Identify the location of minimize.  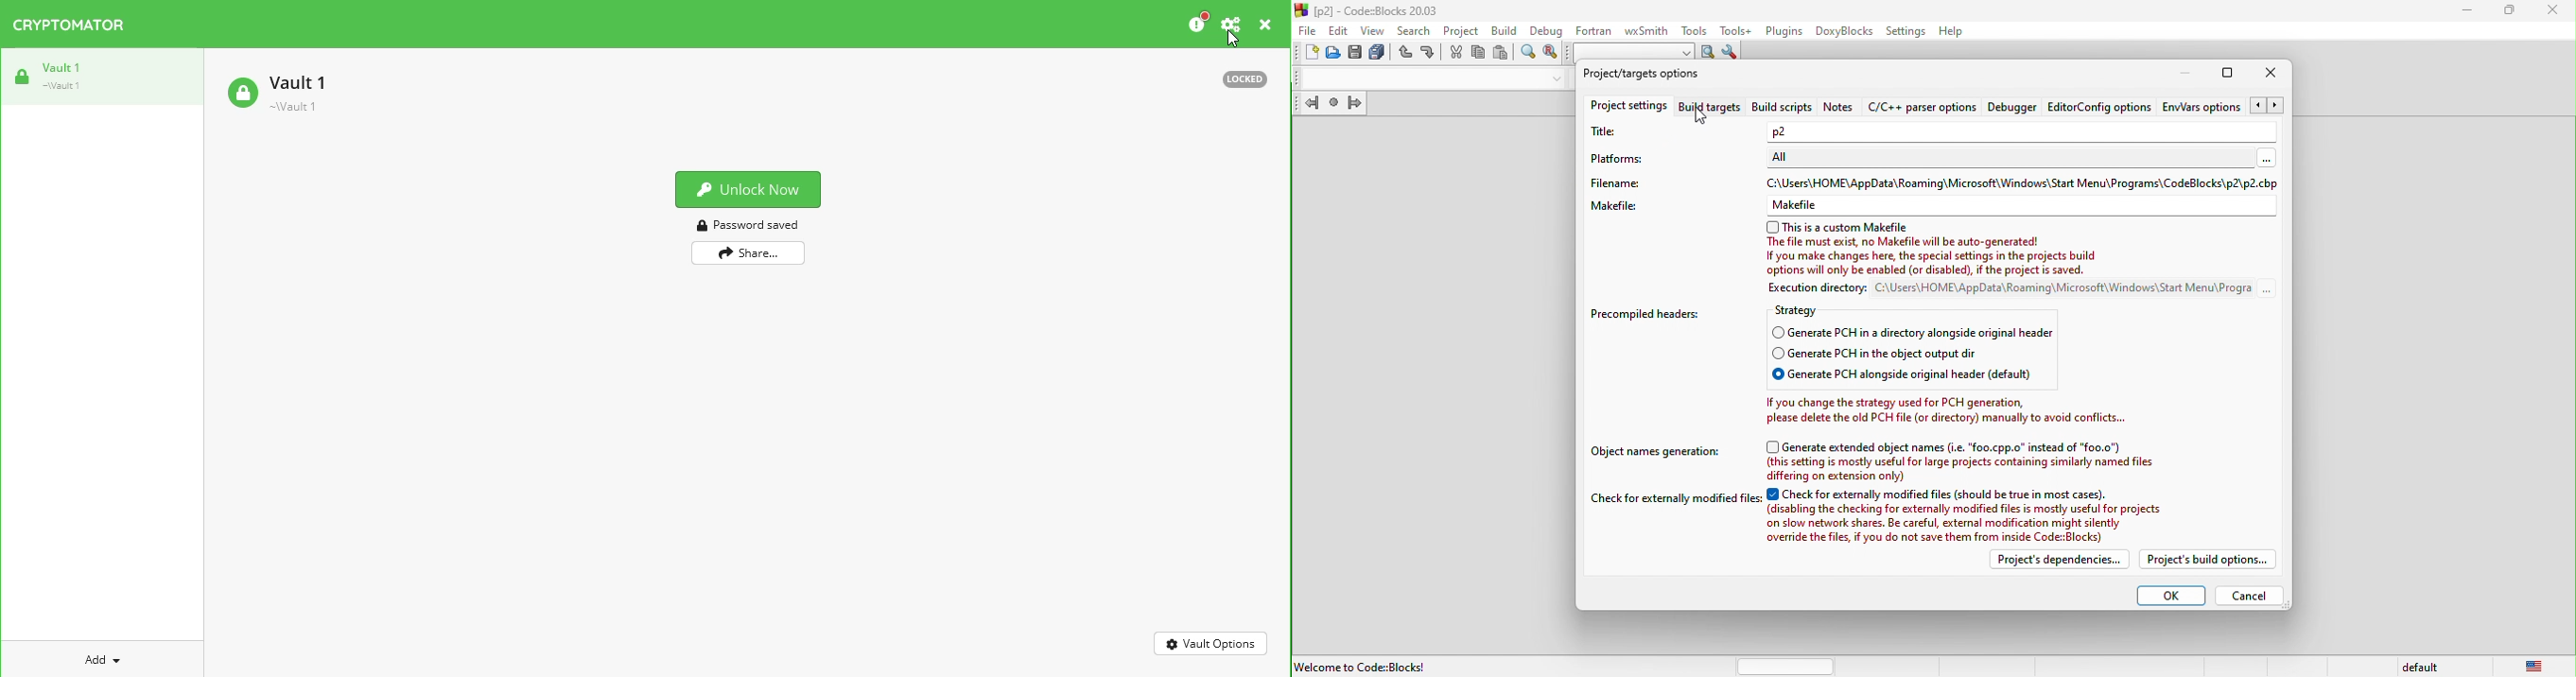
(2468, 11).